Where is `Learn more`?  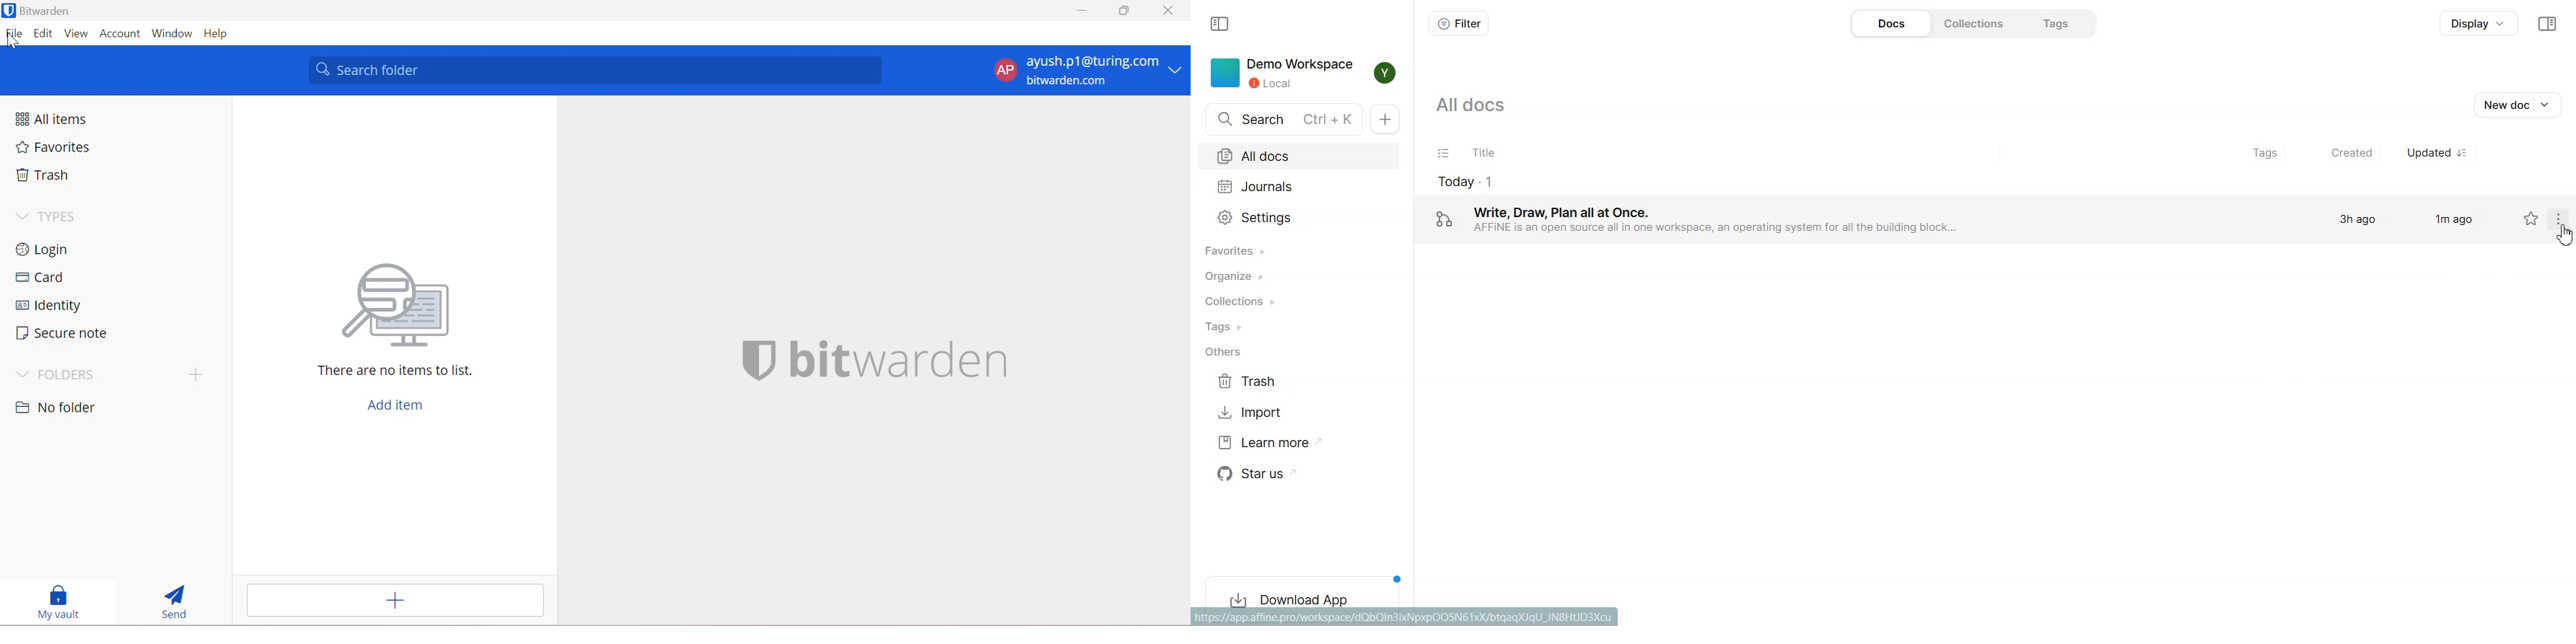 Learn more is located at coordinates (1285, 443).